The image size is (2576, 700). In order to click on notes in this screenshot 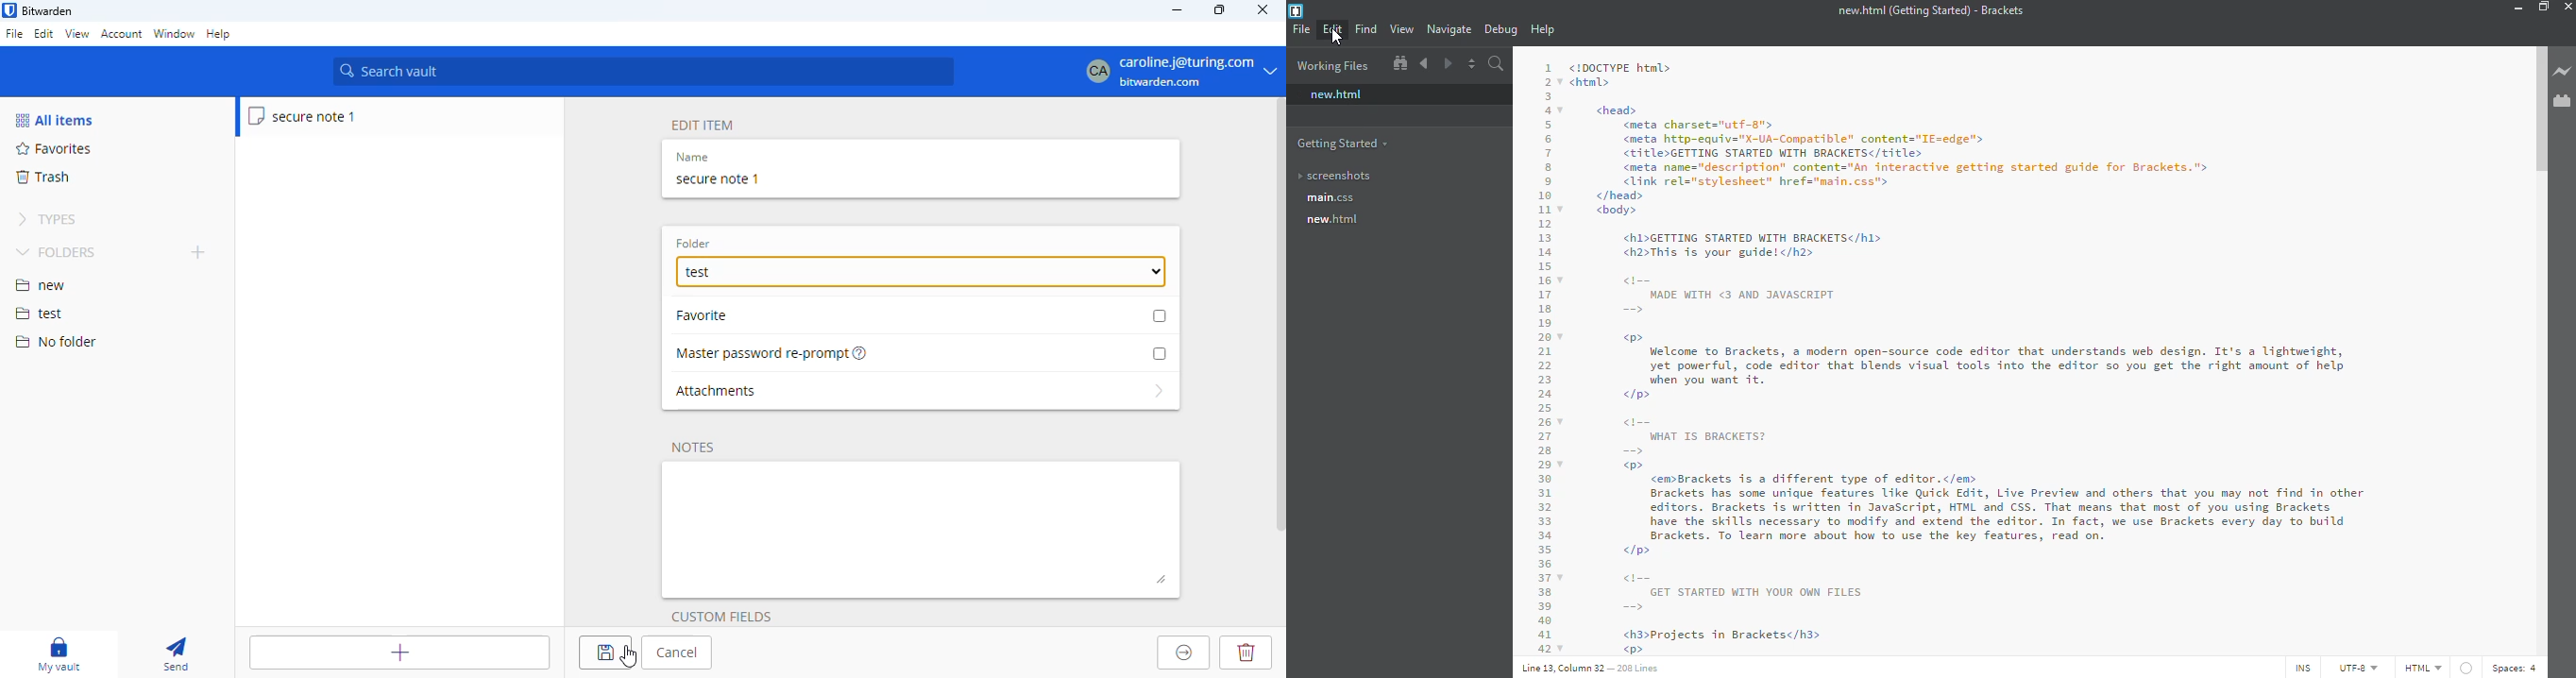, I will do `click(923, 529)`.